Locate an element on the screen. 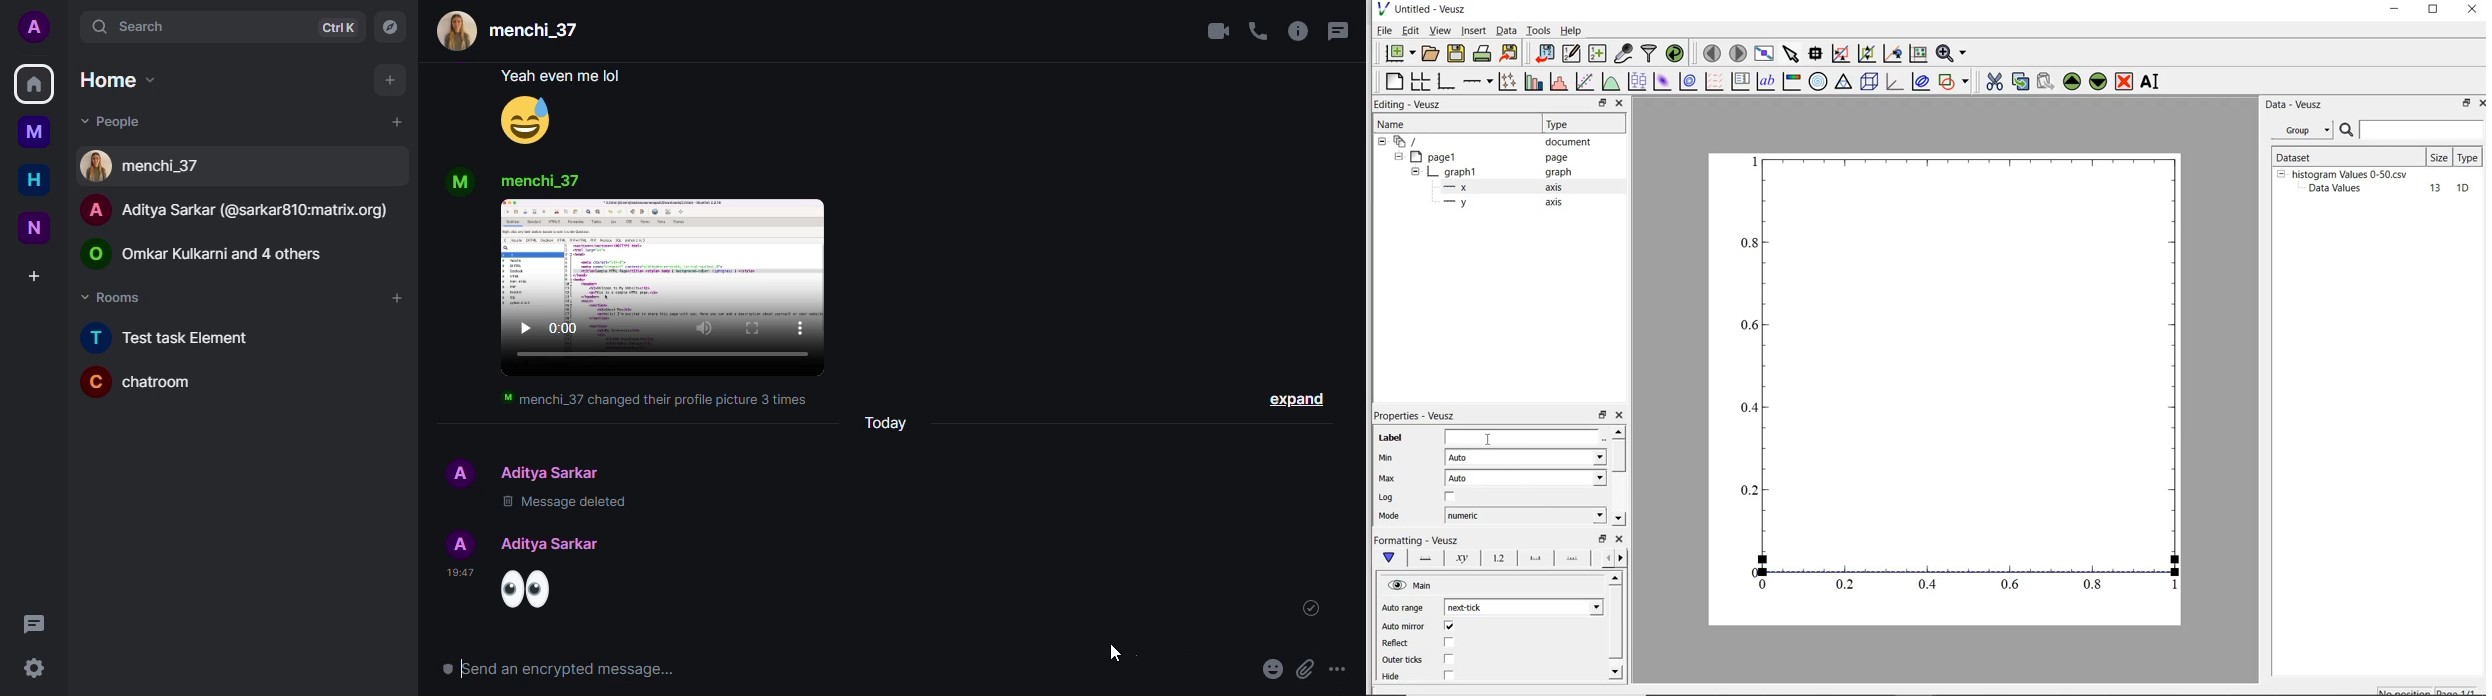 The image size is (2492, 700). 3d graph is located at coordinates (1894, 82).